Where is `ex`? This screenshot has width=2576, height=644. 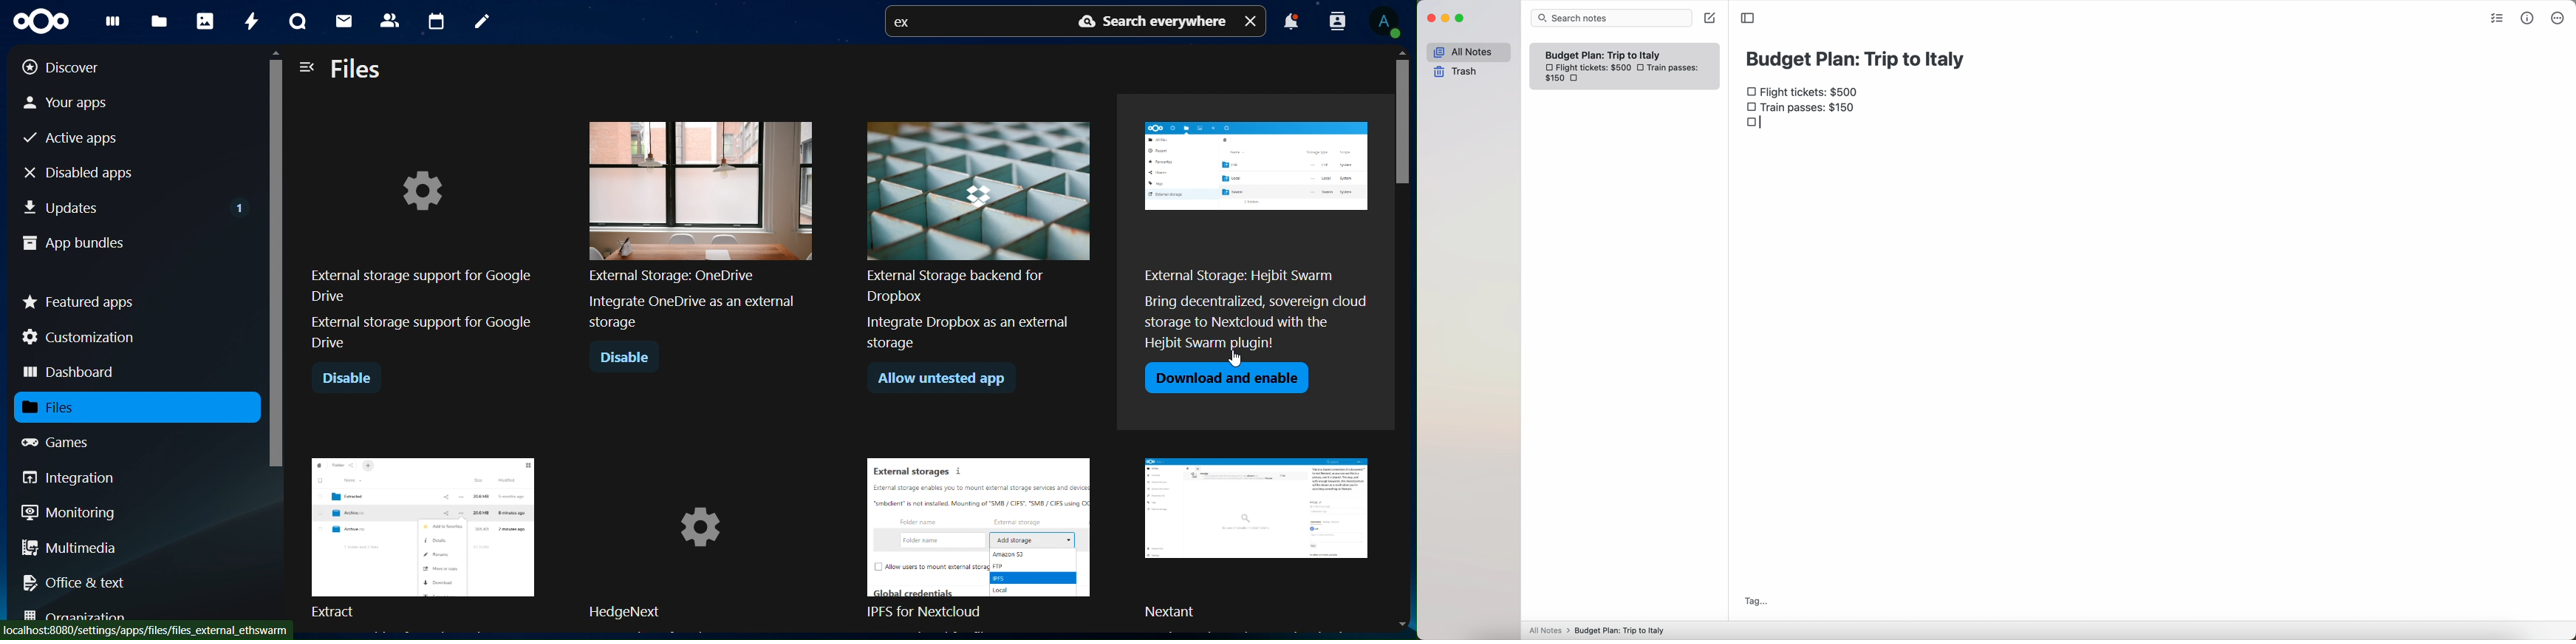 ex is located at coordinates (907, 24).